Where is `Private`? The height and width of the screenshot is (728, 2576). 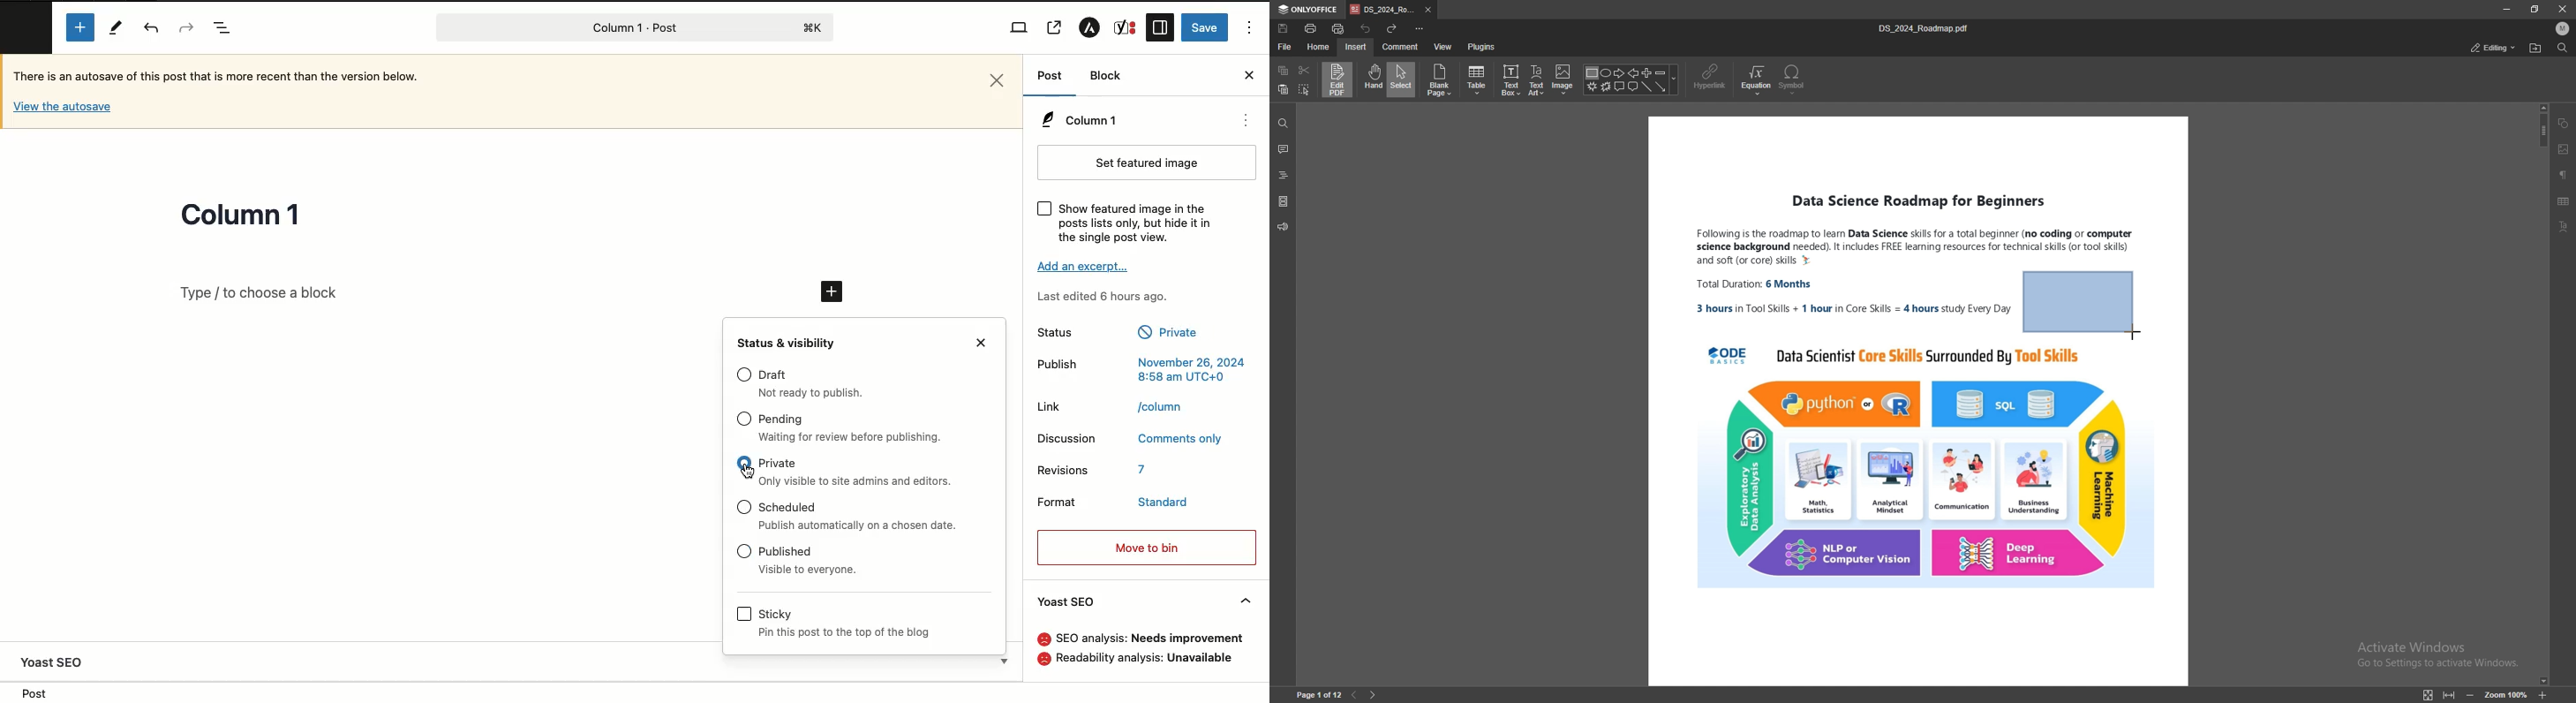 Private is located at coordinates (778, 463).